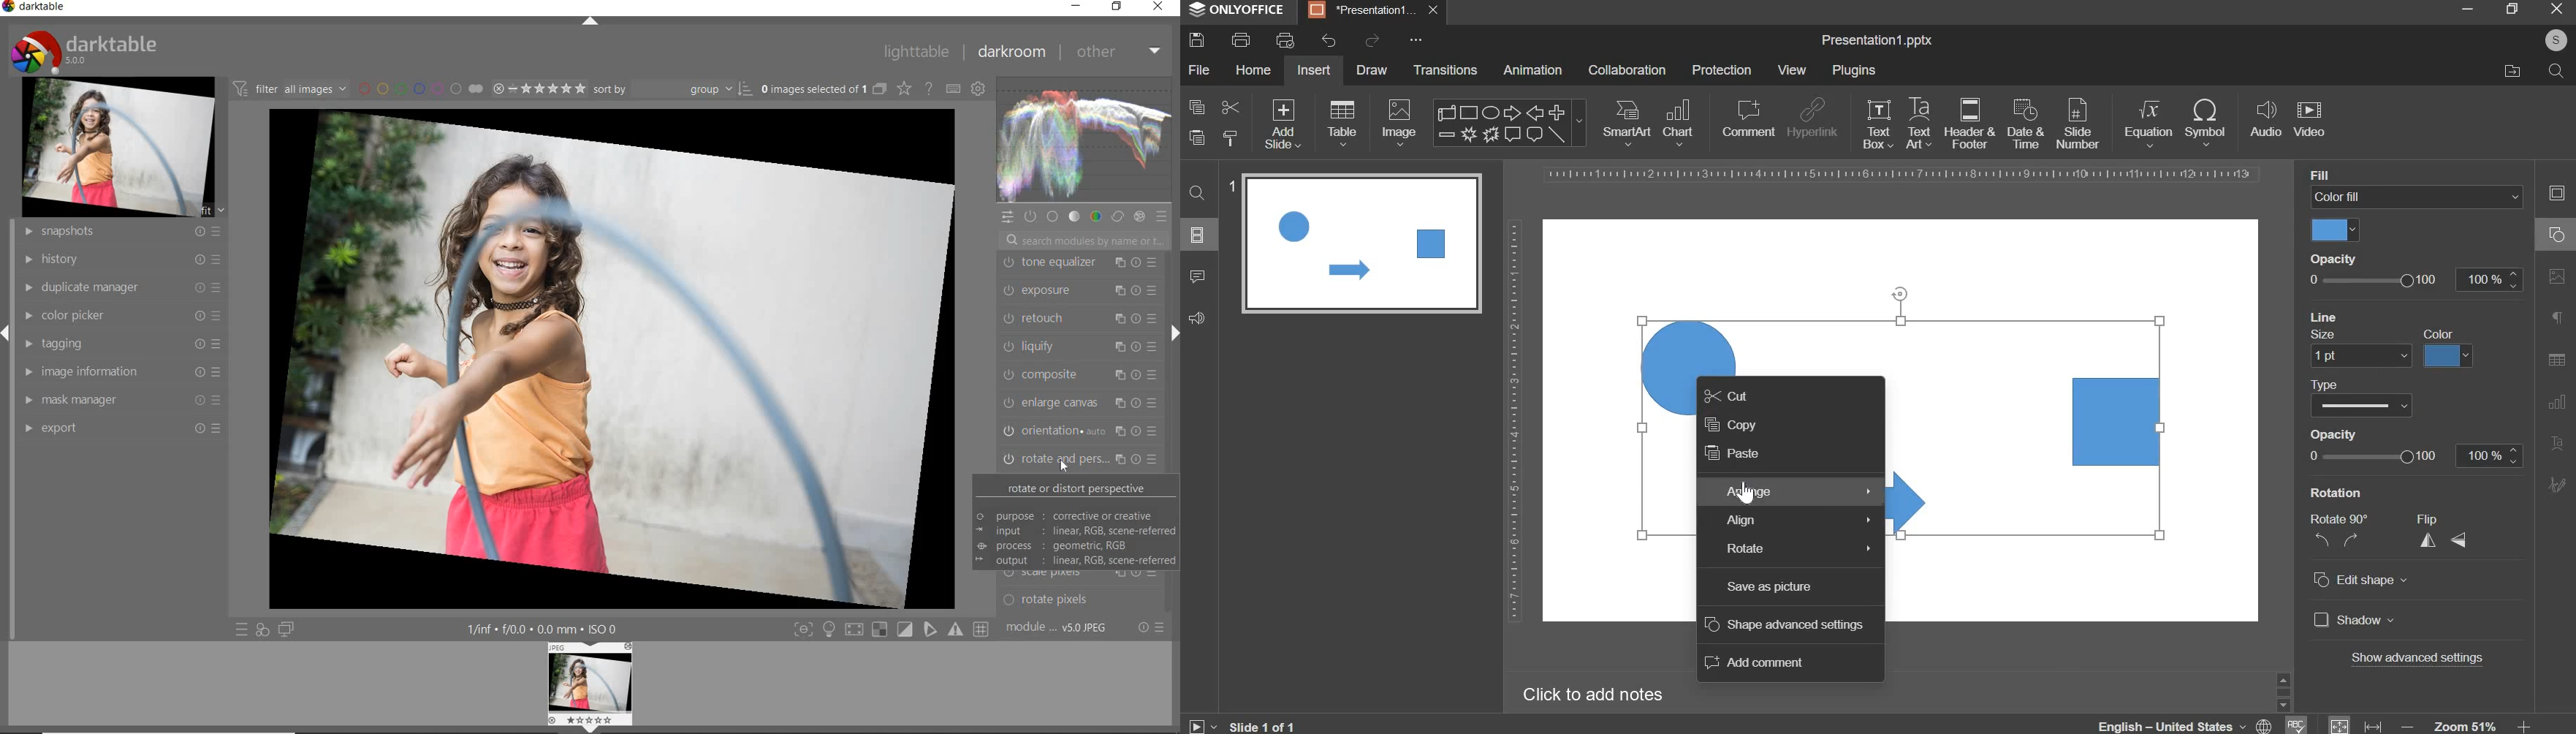 This screenshot has height=756, width=2576. Describe the element at coordinates (2205, 121) in the screenshot. I see `symbol` at that location.